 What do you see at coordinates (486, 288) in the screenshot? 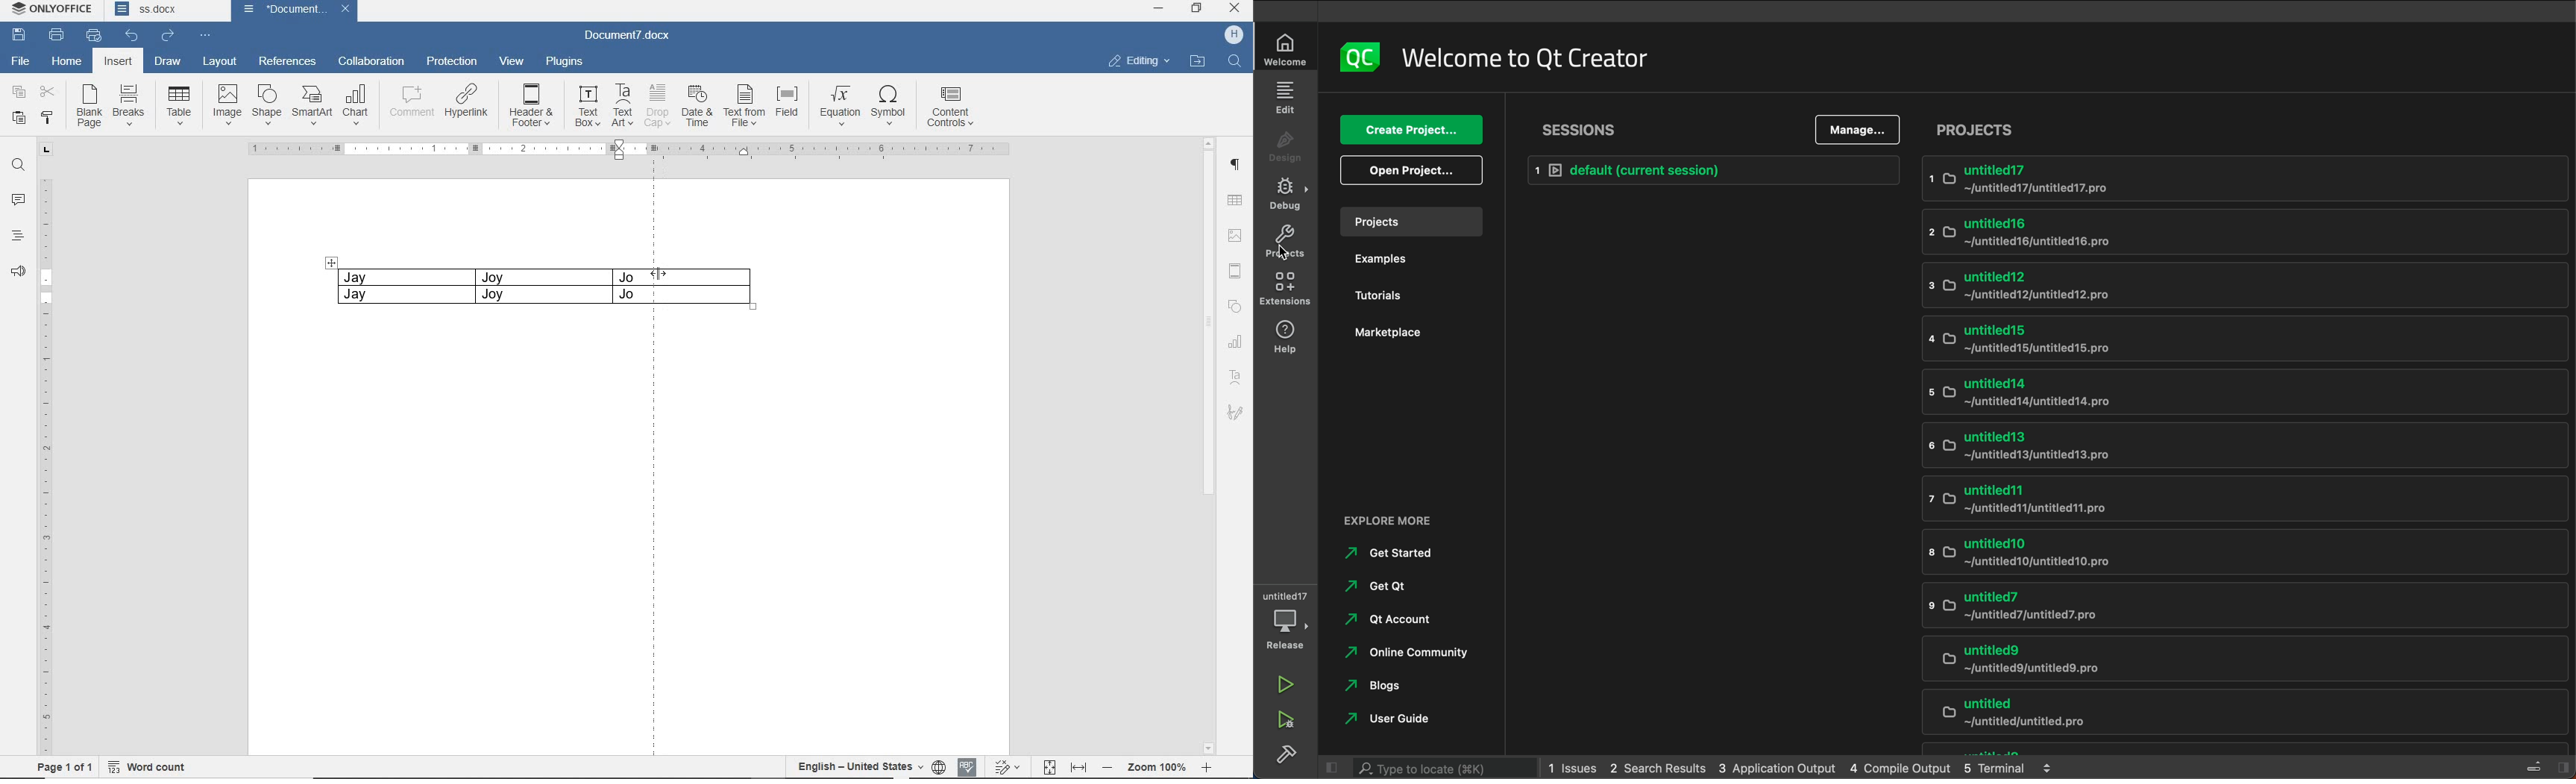
I see `TABLE` at bounding box center [486, 288].